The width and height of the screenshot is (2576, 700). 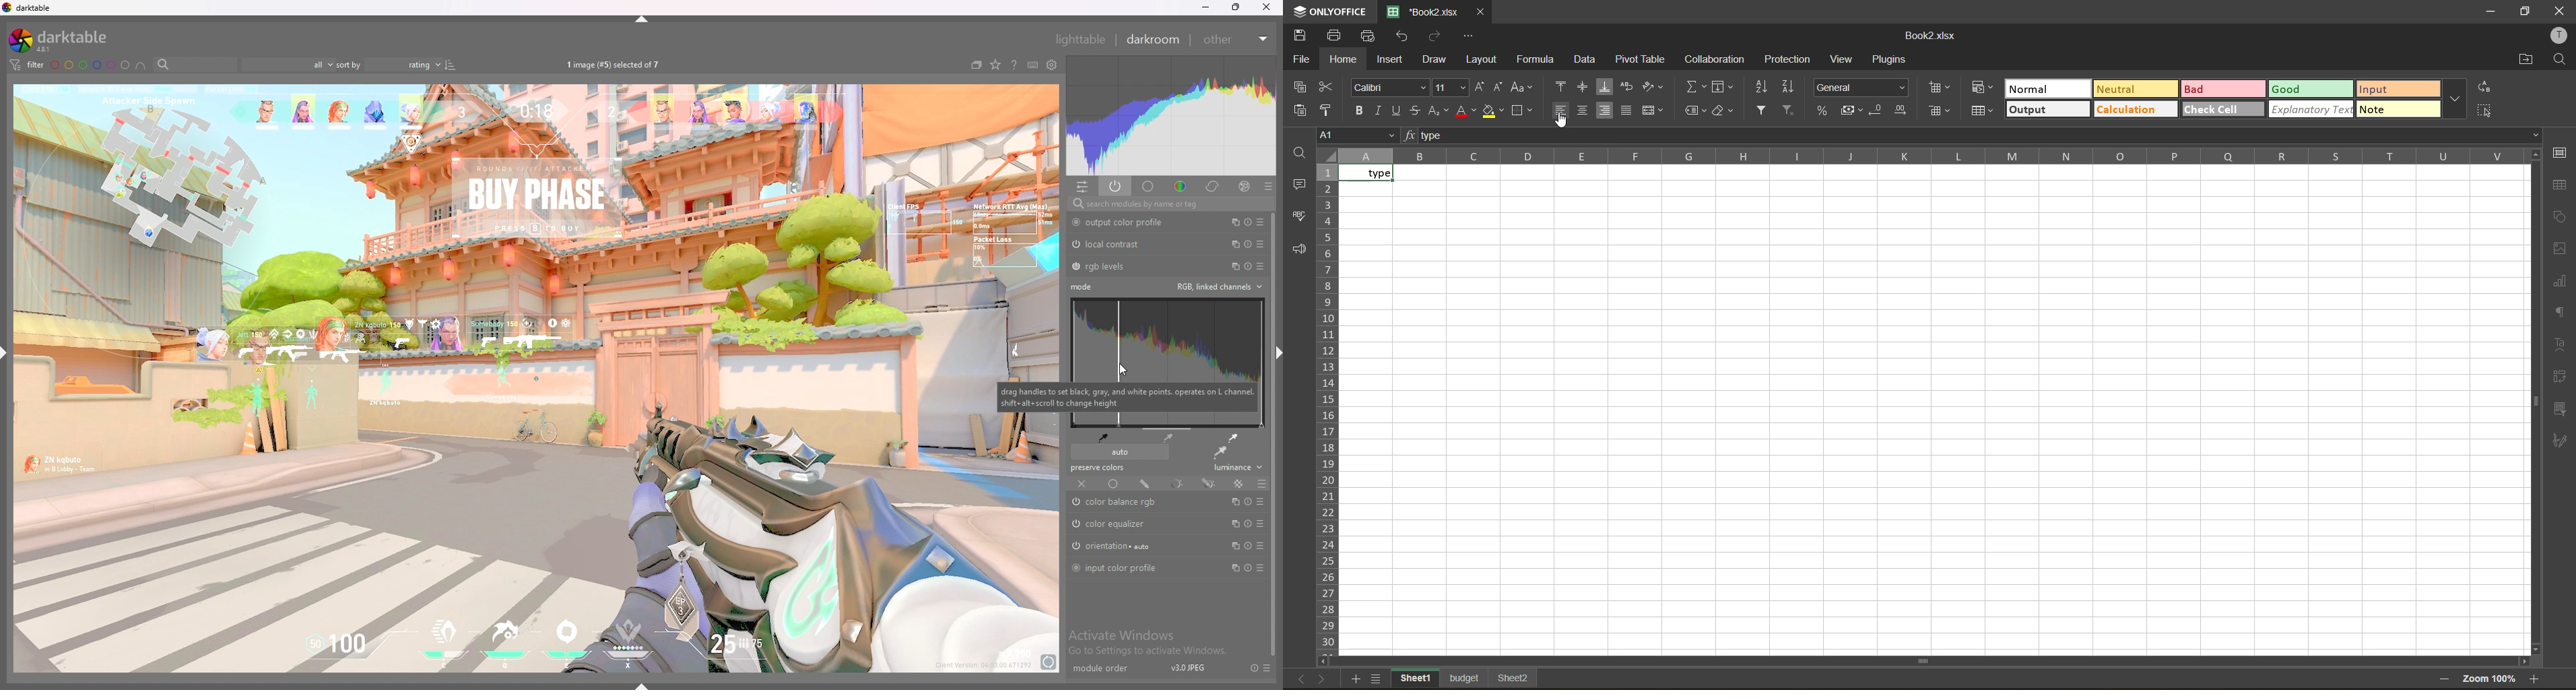 I want to click on find, so click(x=1301, y=155).